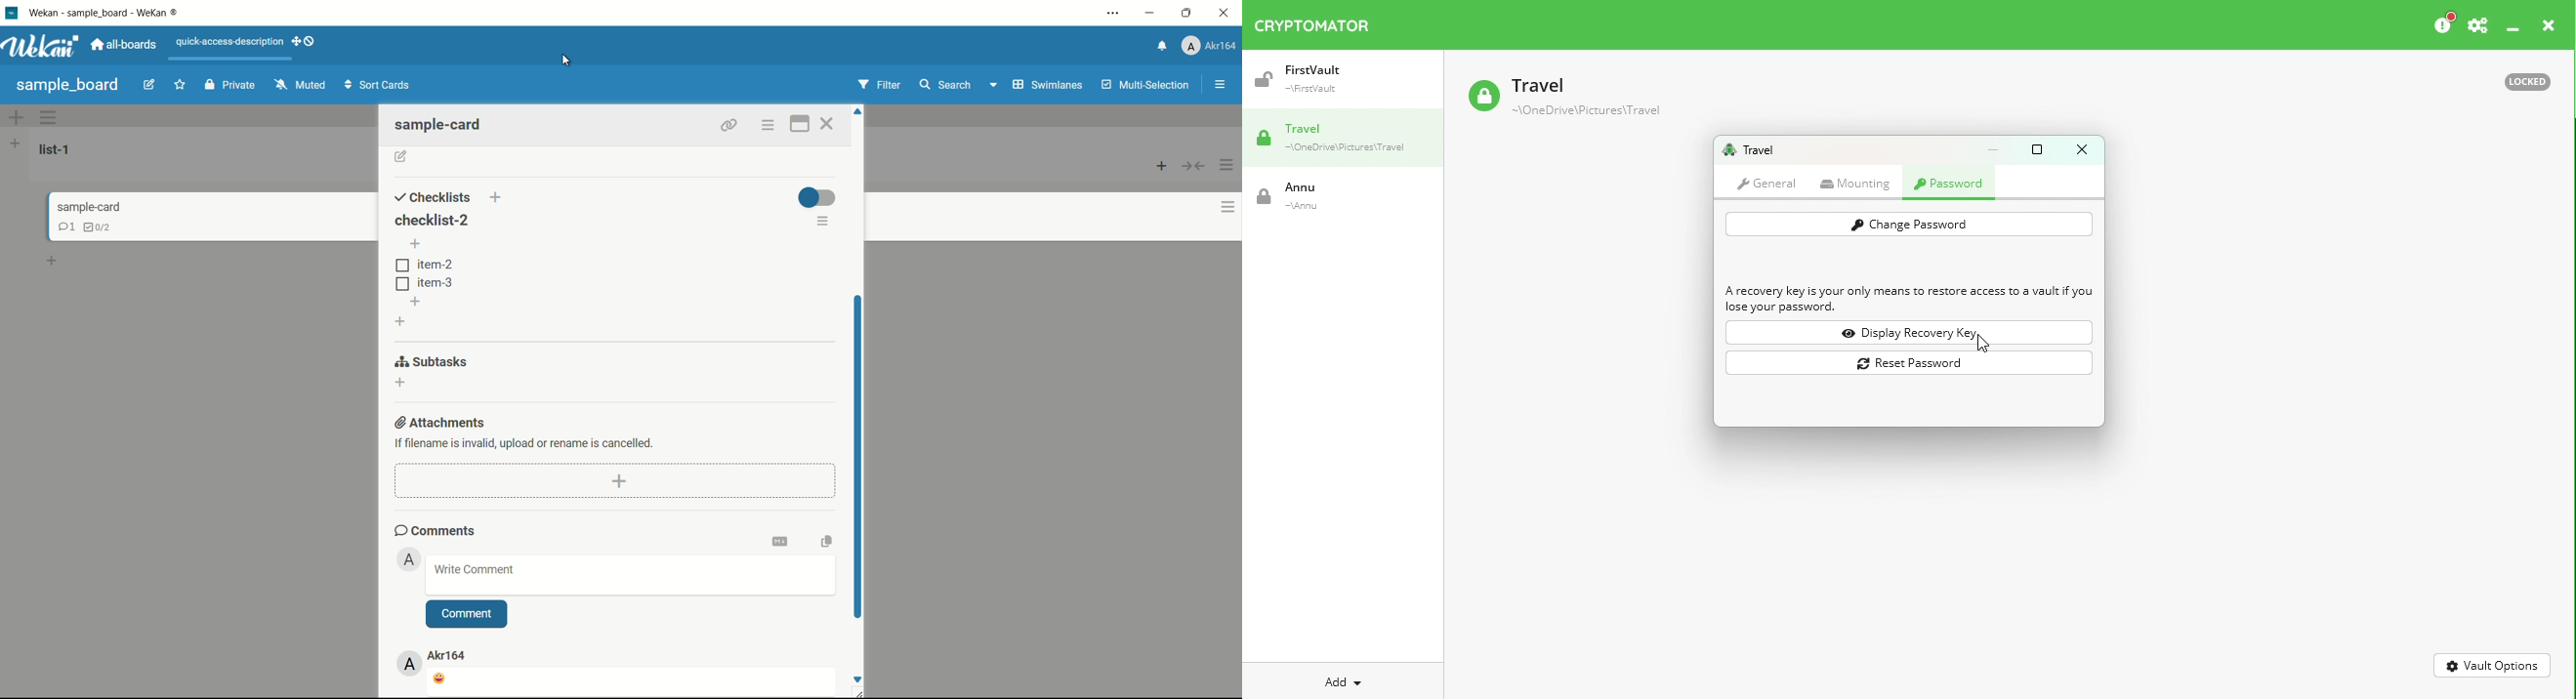  Describe the element at coordinates (1908, 225) in the screenshot. I see `Change password` at that location.